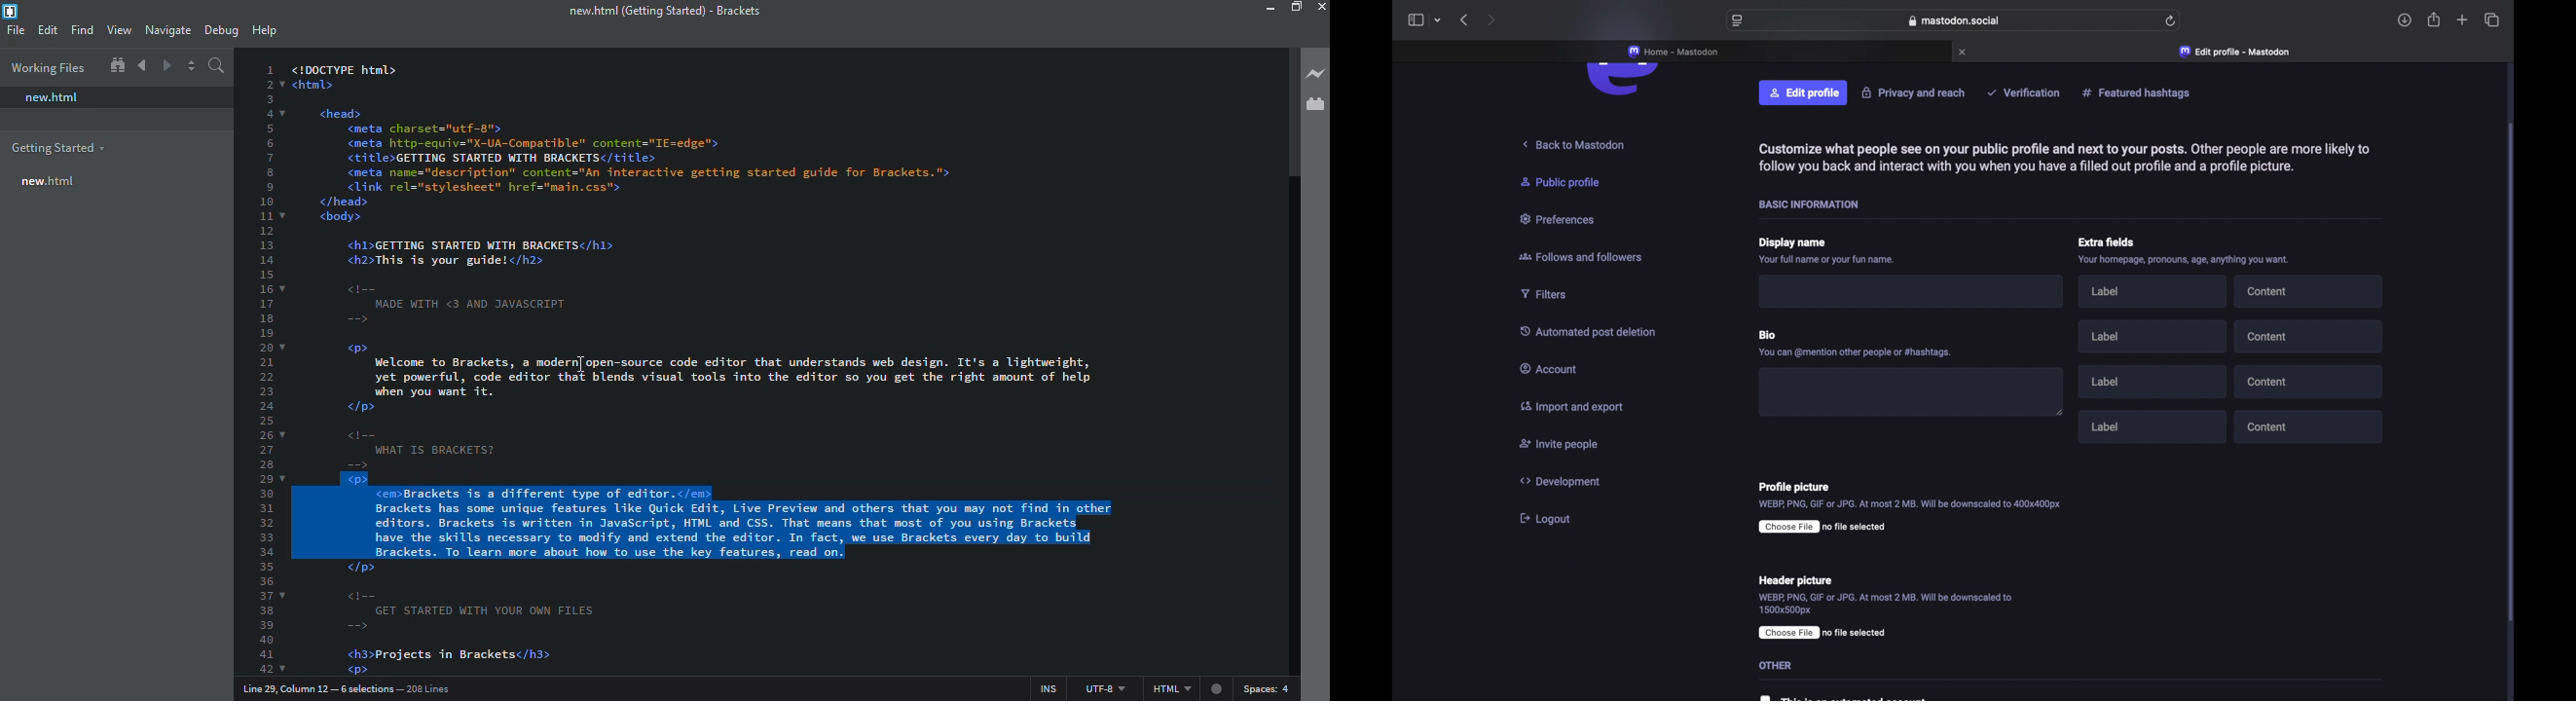 The image size is (2576, 728). What do you see at coordinates (2311, 339) in the screenshot?
I see `content` at bounding box center [2311, 339].